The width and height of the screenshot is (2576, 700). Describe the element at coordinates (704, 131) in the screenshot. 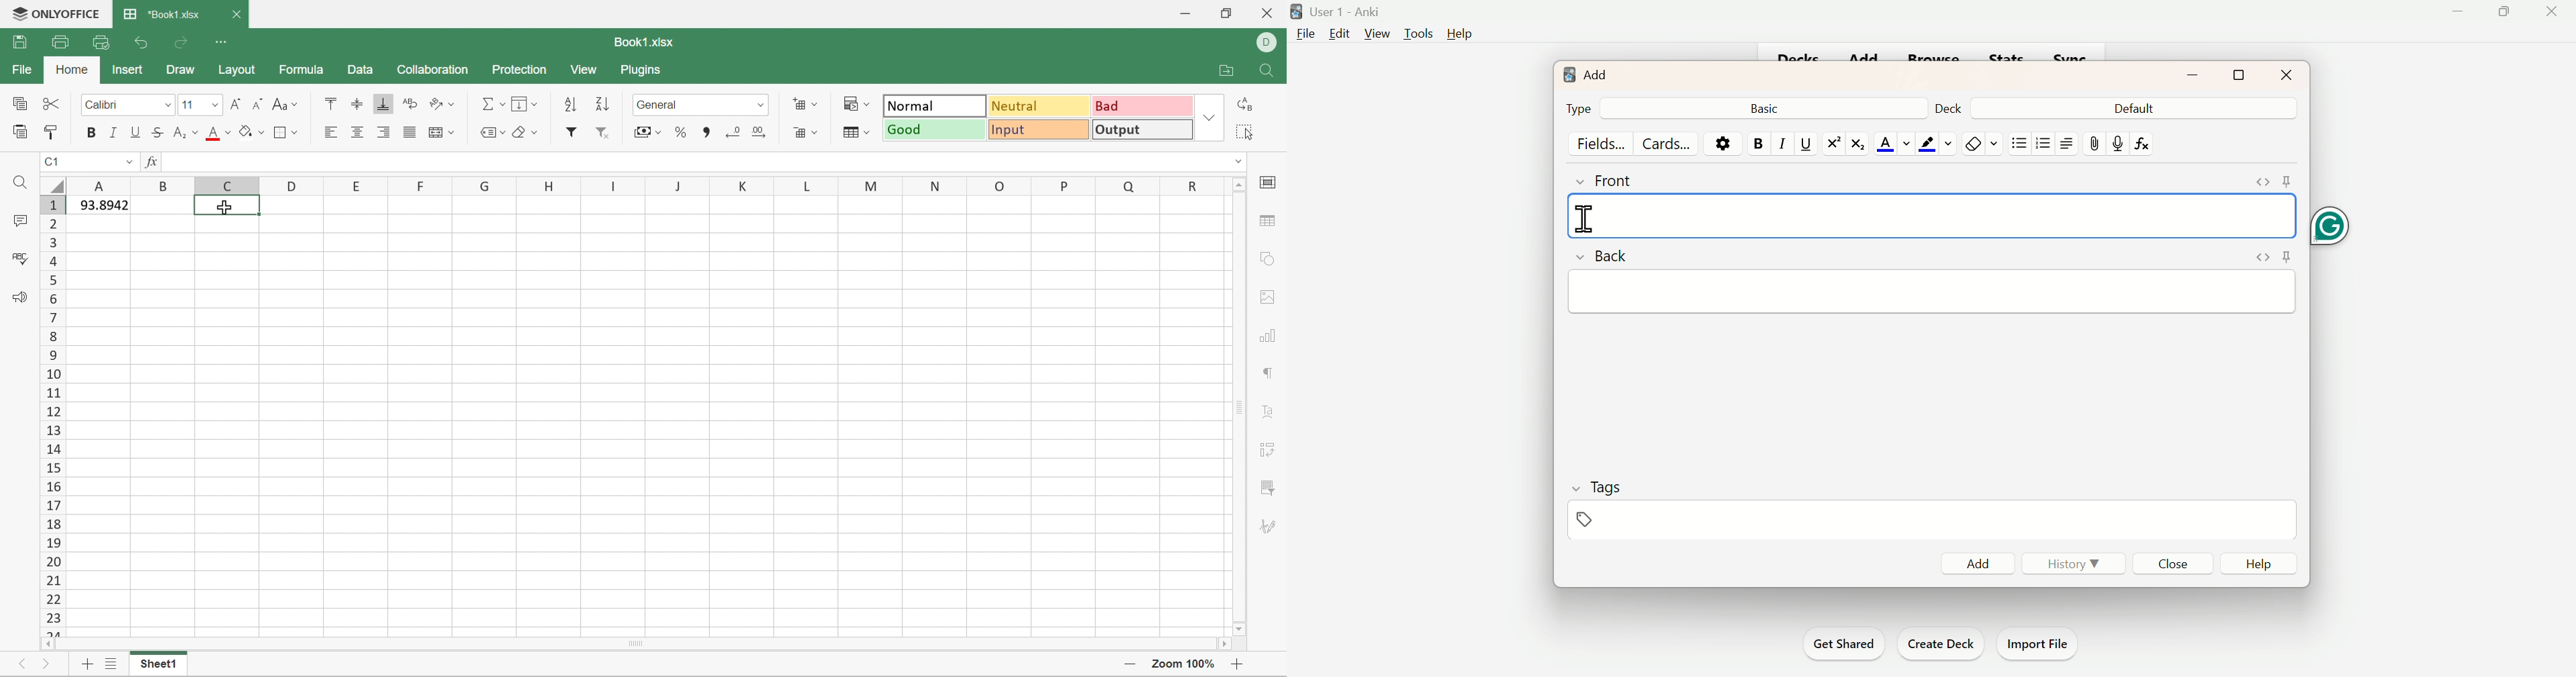

I see `Comma style` at that location.